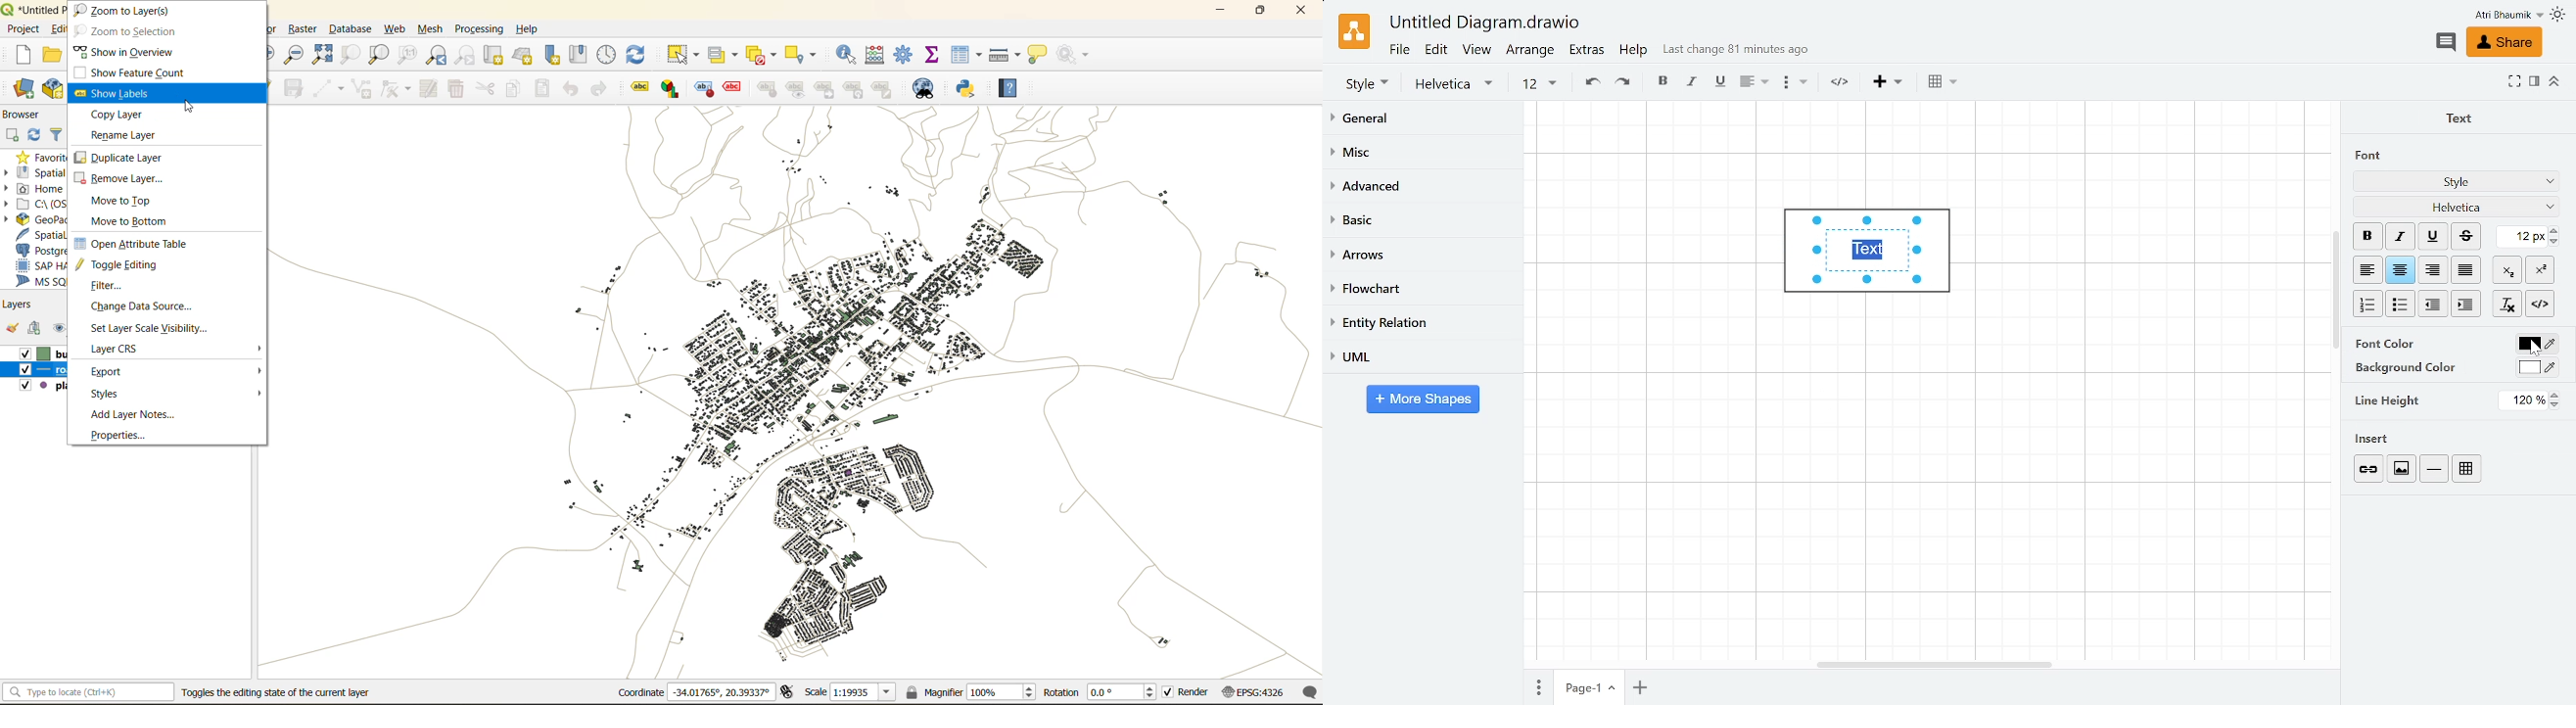 Image resolution: width=2576 pixels, height=728 pixels. Describe the element at coordinates (2556, 395) in the screenshot. I see `Increase line height` at that location.